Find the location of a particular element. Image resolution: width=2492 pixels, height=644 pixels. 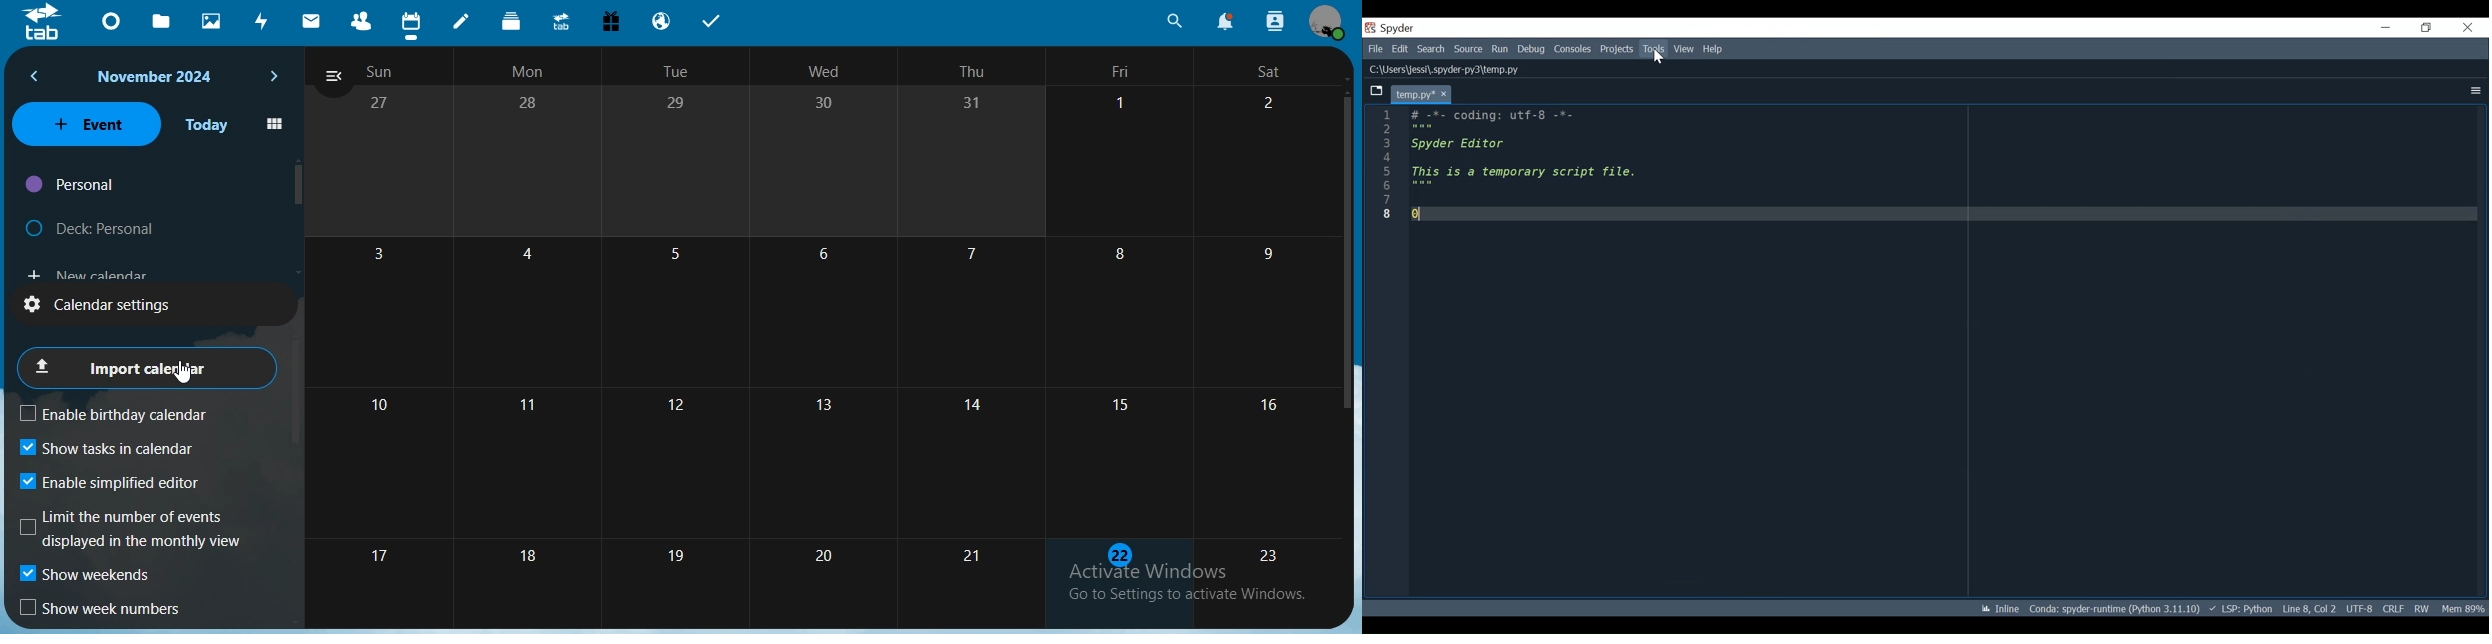

Conda Environment Indicator is located at coordinates (2115, 607).